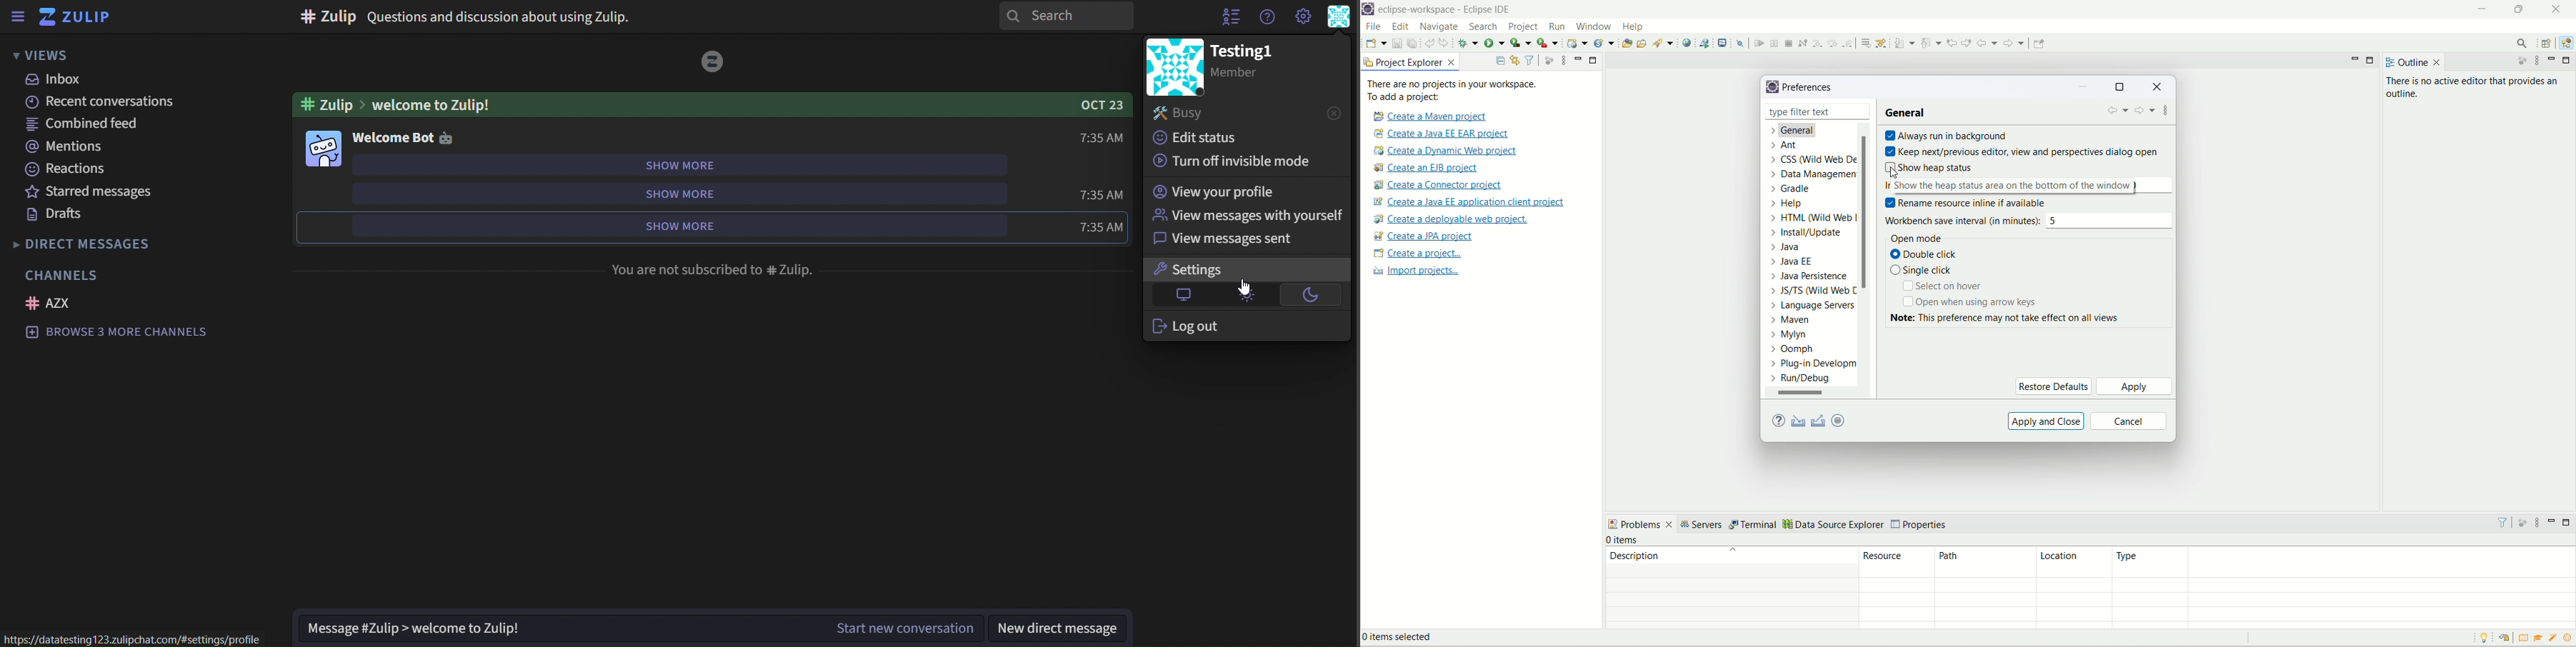  What do you see at coordinates (717, 270) in the screenshot?
I see `You are not subscribed to #Zulip` at bounding box center [717, 270].